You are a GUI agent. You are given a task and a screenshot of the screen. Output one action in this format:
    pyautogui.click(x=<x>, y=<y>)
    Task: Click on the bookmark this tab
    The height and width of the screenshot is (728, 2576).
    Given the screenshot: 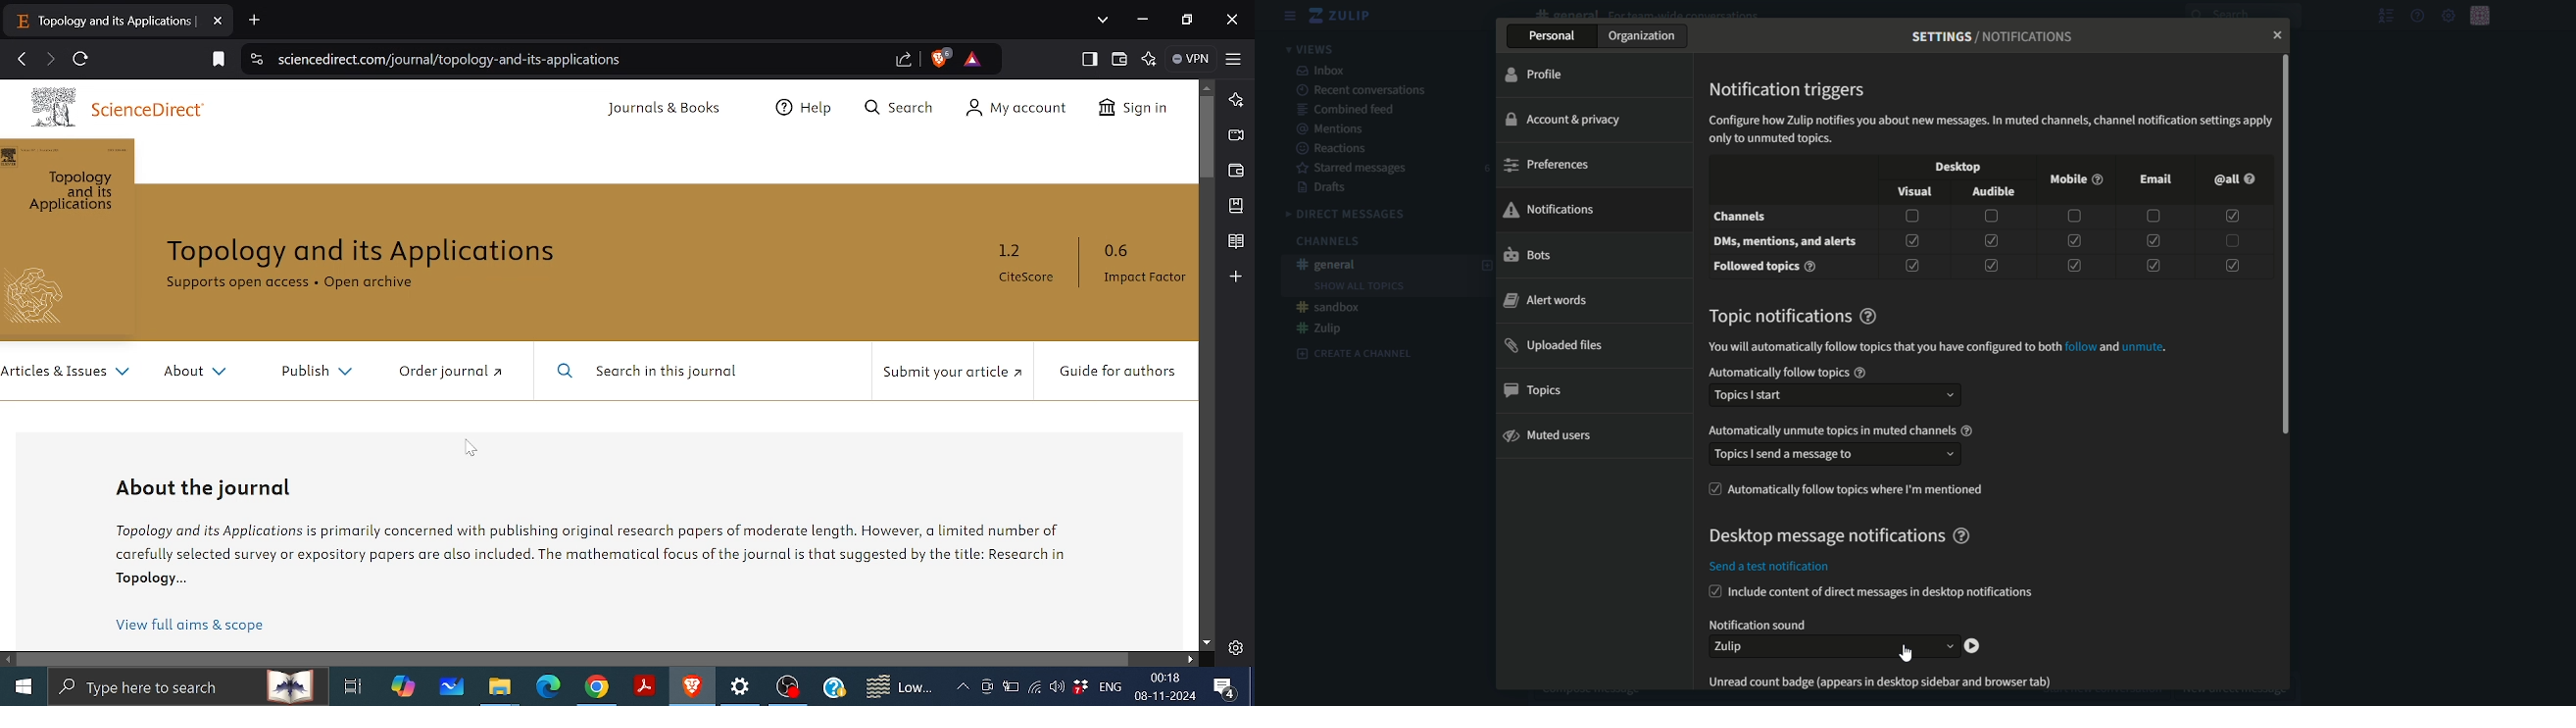 What is the action you would take?
    pyautogui.click(x=216, y=61)
    